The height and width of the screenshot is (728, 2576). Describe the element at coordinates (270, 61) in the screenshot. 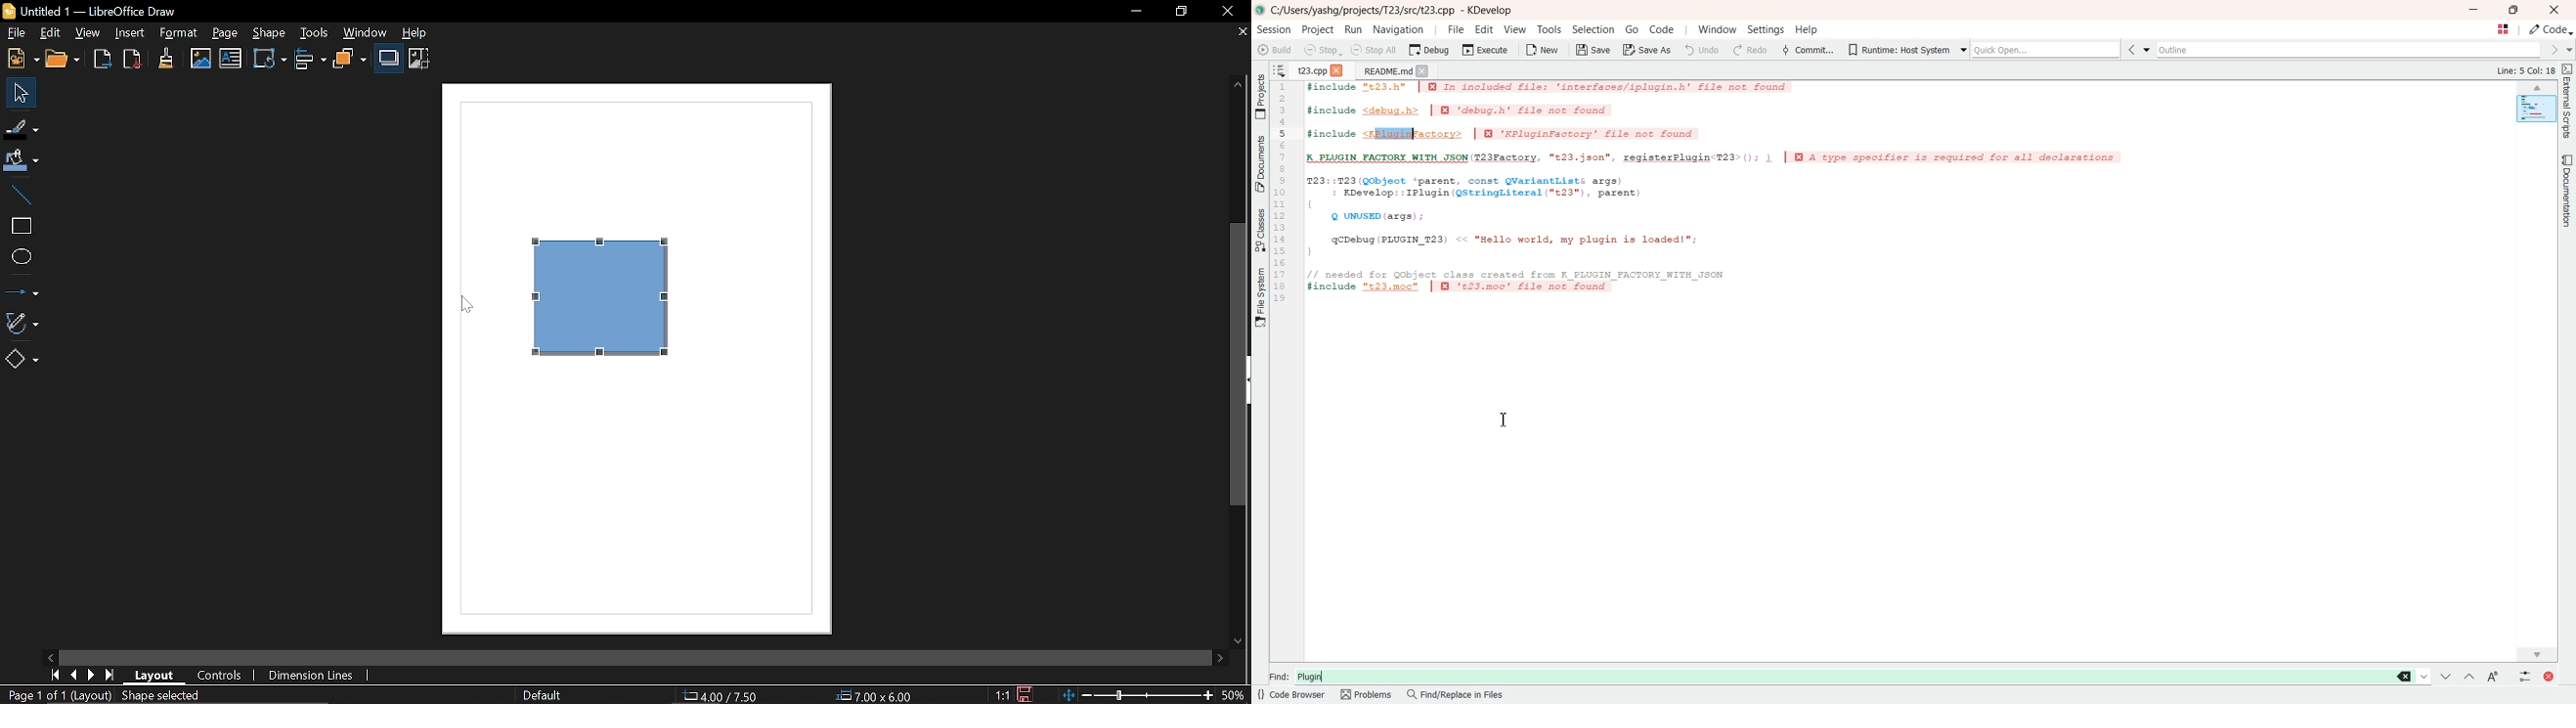

I see `Transformation` at that location.